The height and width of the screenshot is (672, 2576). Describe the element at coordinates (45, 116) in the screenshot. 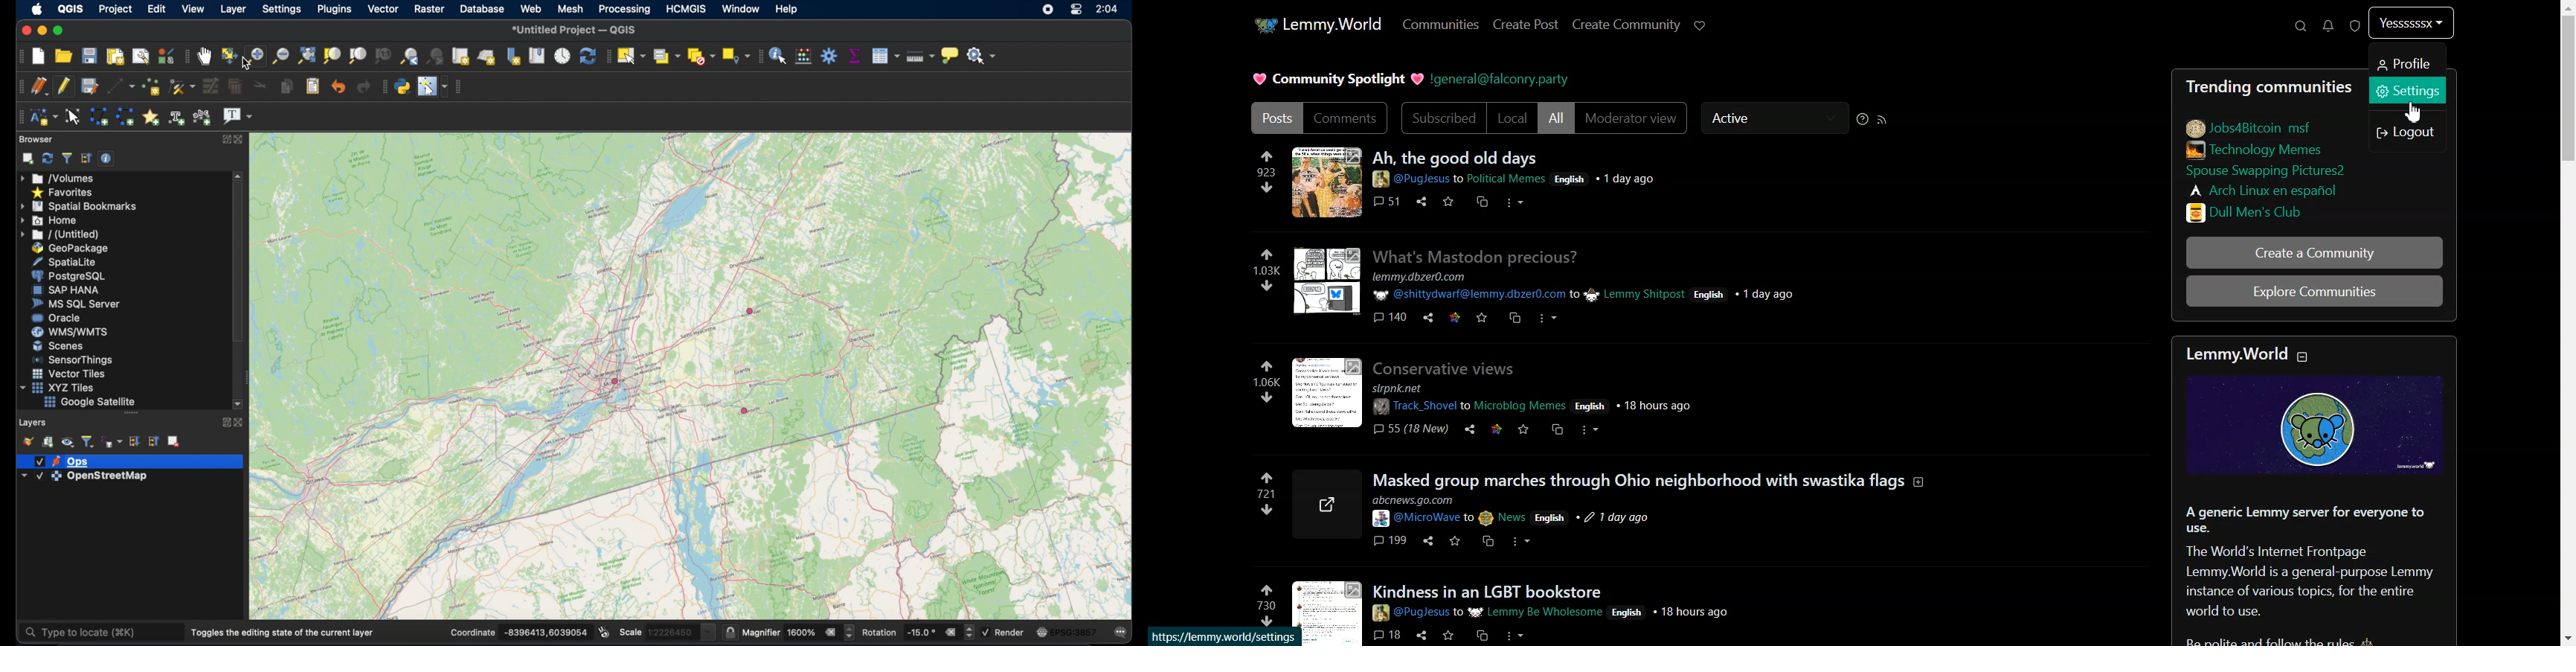

I see `new annotation layer` at that location.